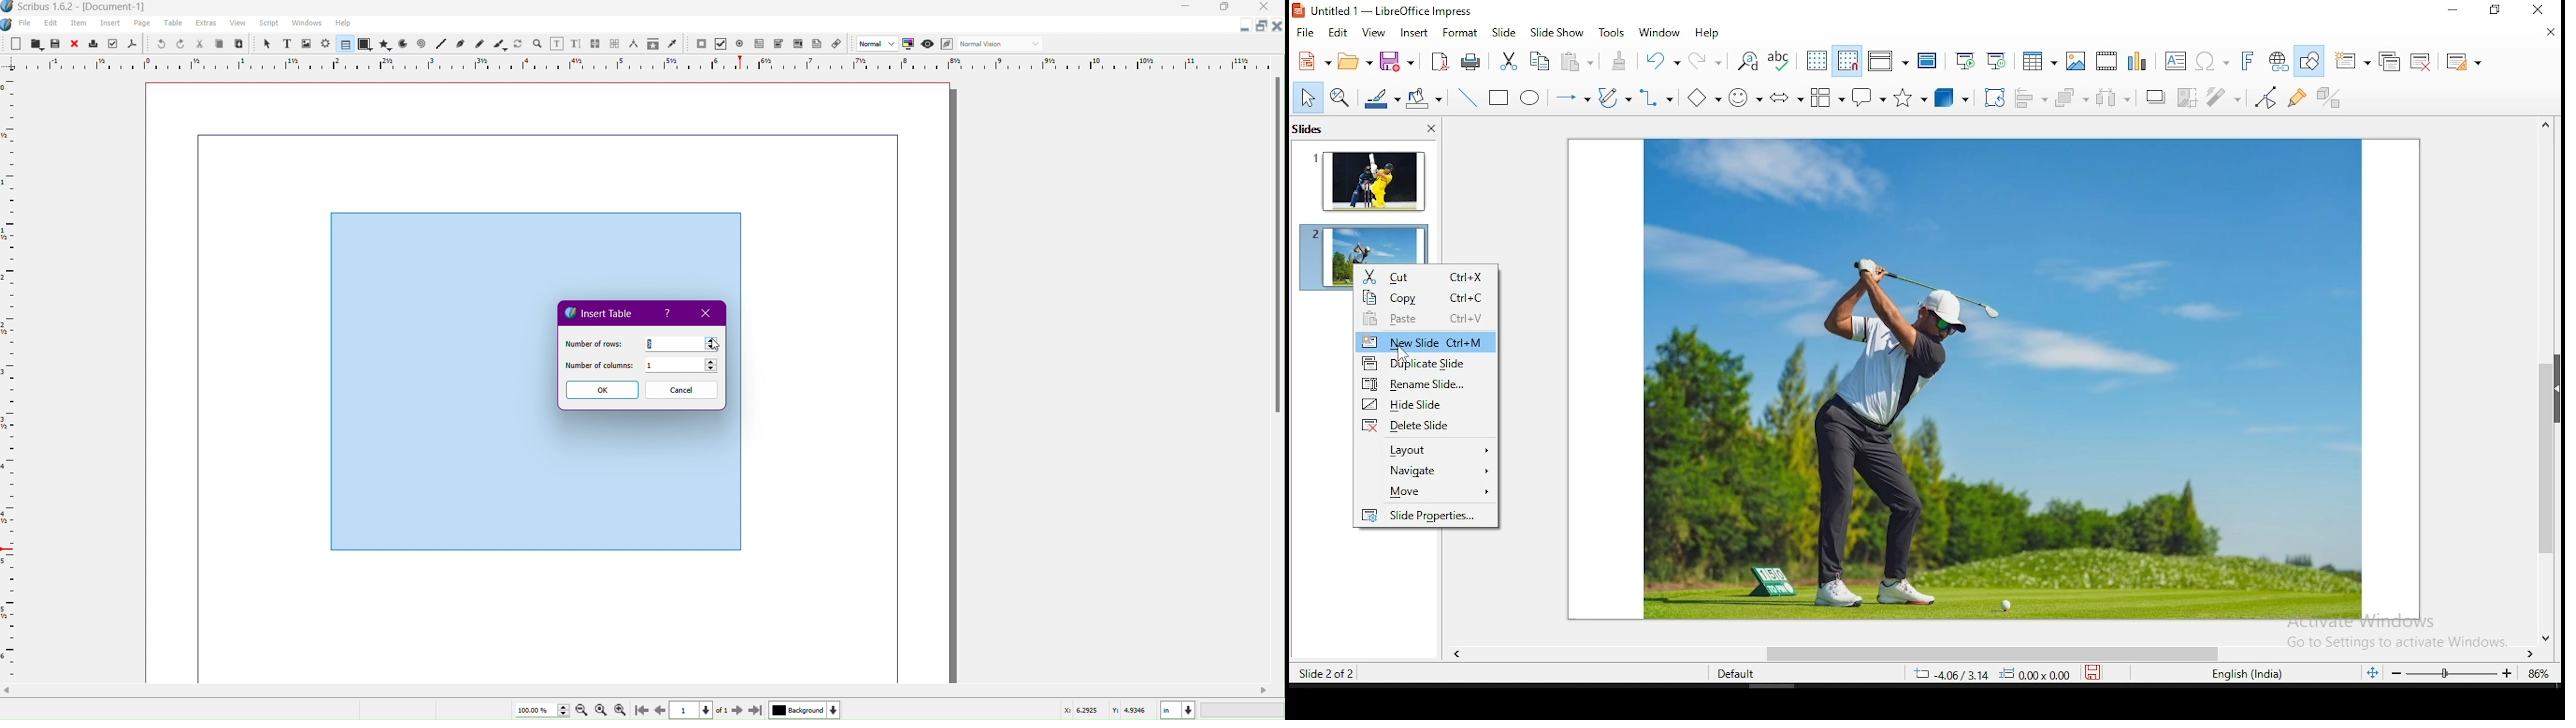  I want to click on fit slide to current window, so click(2374, 670).